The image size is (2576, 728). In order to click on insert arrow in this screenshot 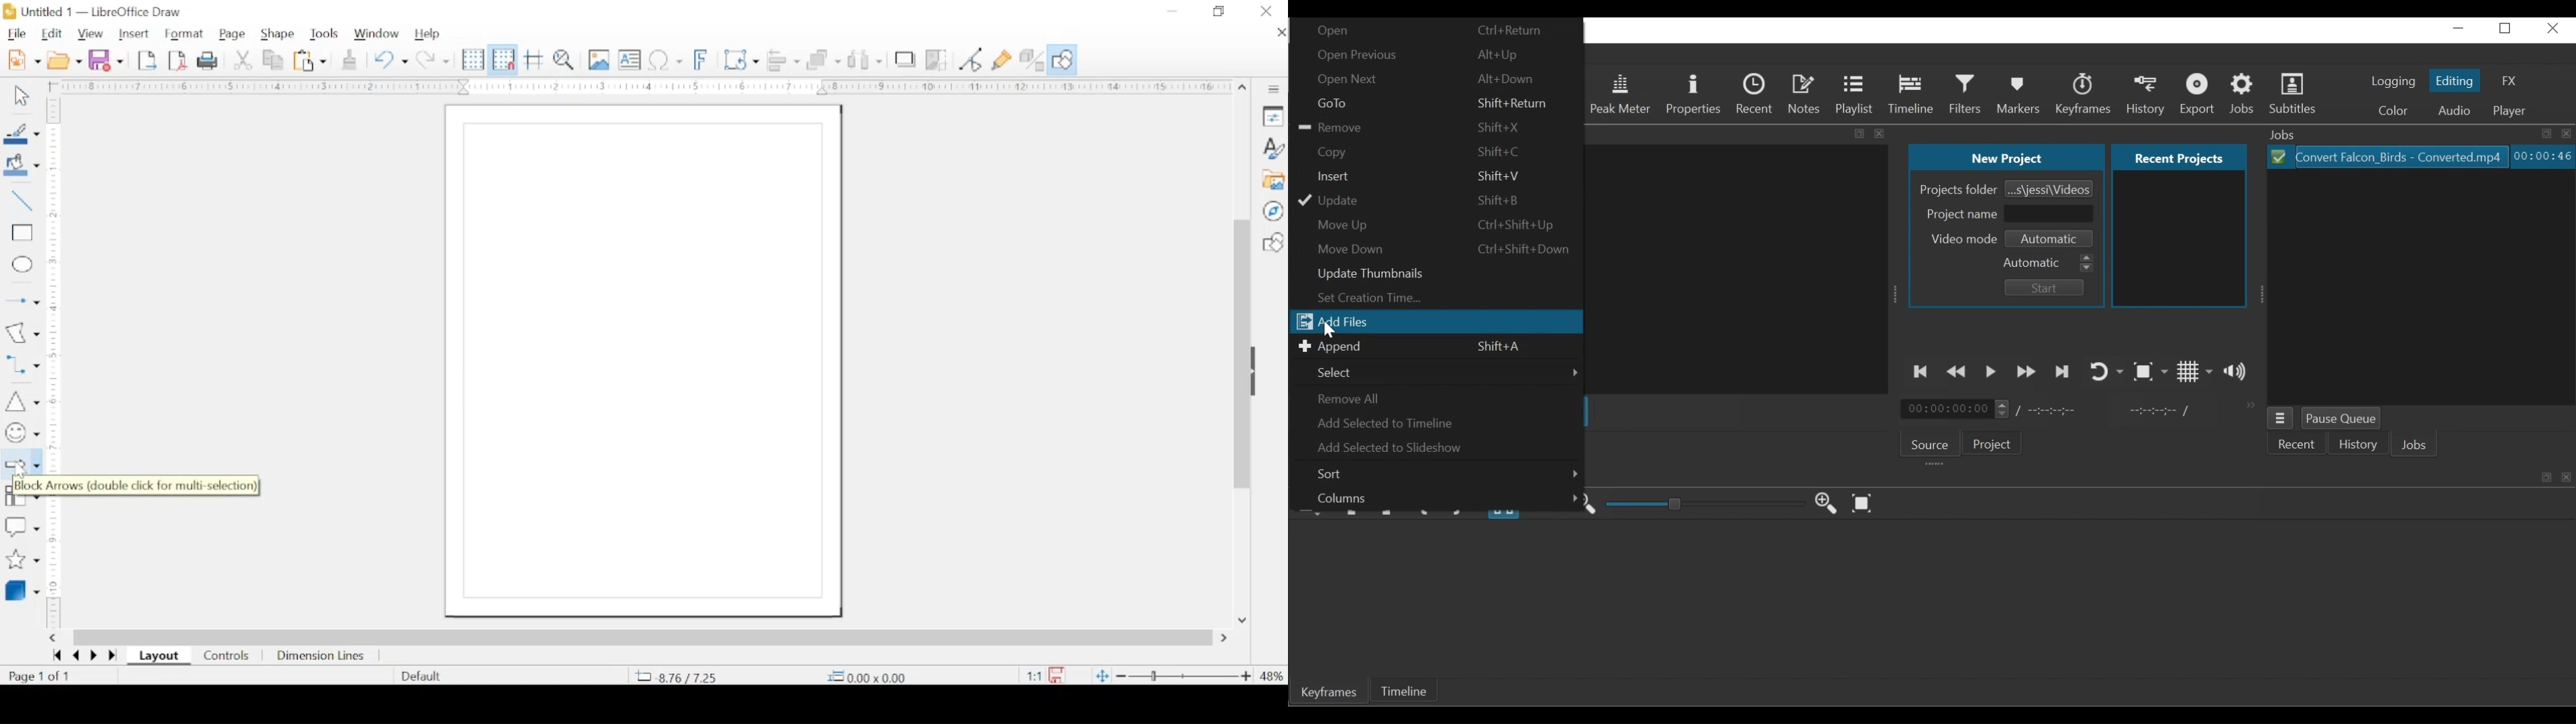, I will do `click(21, 301)`.